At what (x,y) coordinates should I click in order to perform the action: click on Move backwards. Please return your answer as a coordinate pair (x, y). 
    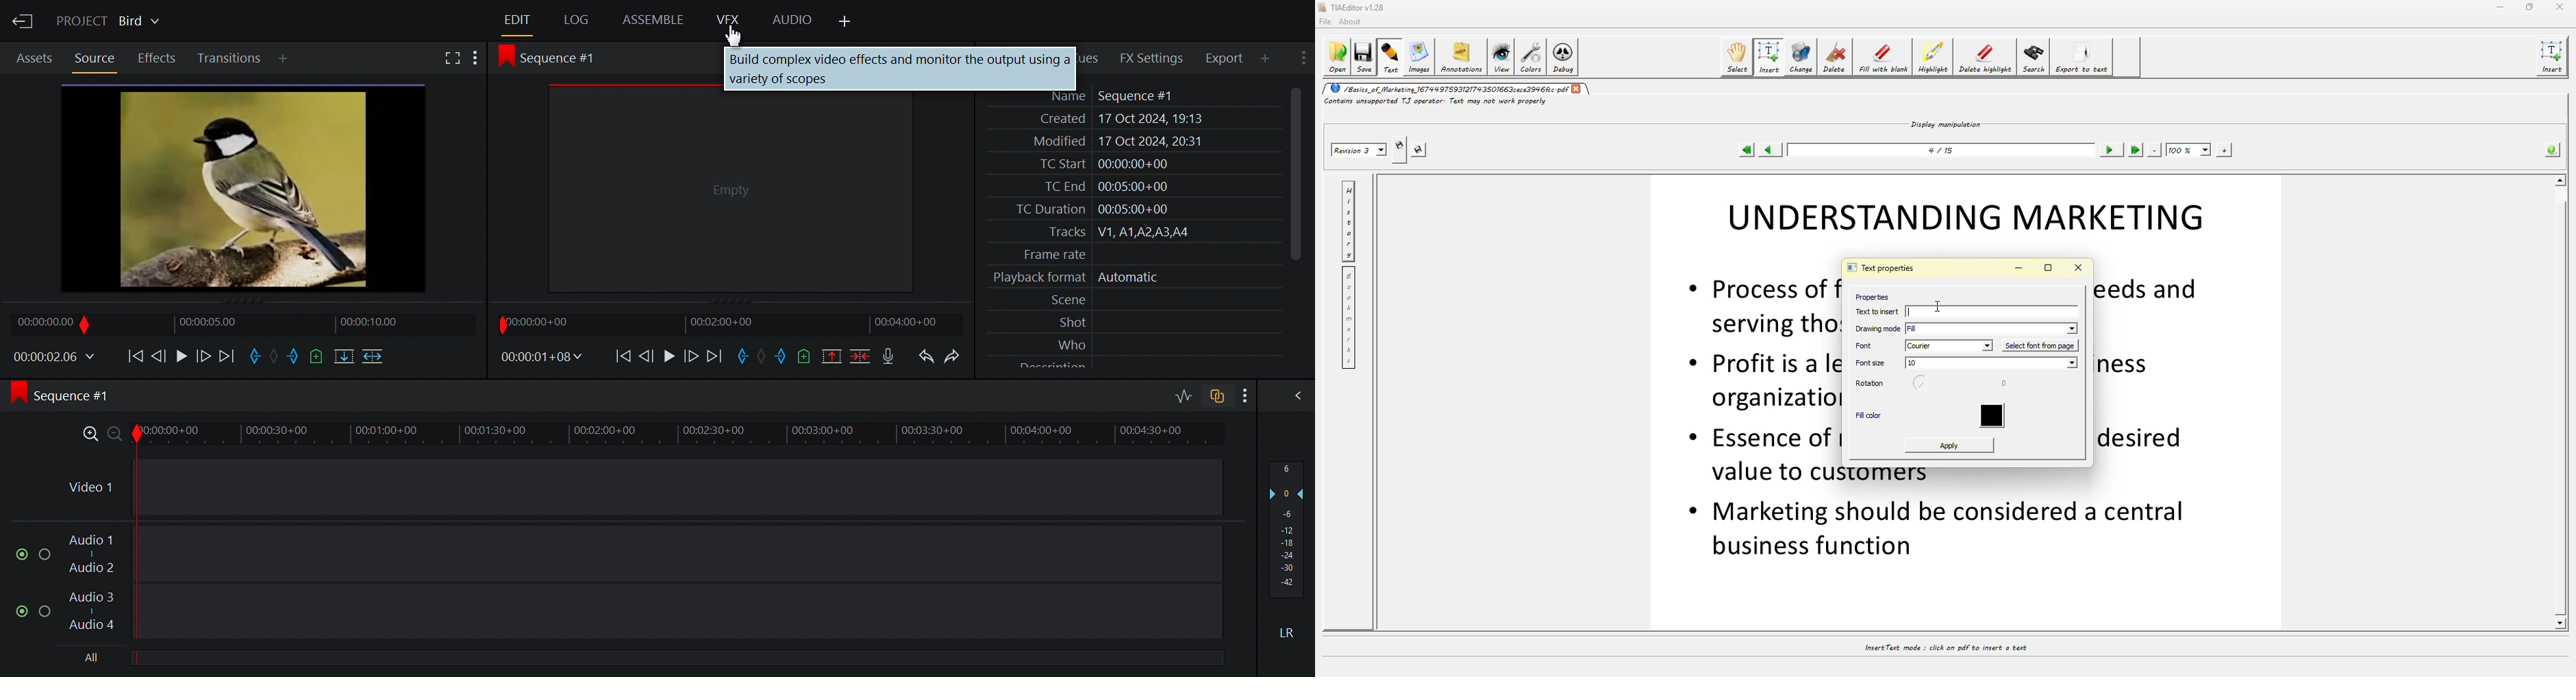
    Looking at the image, I should click on (134, 356).